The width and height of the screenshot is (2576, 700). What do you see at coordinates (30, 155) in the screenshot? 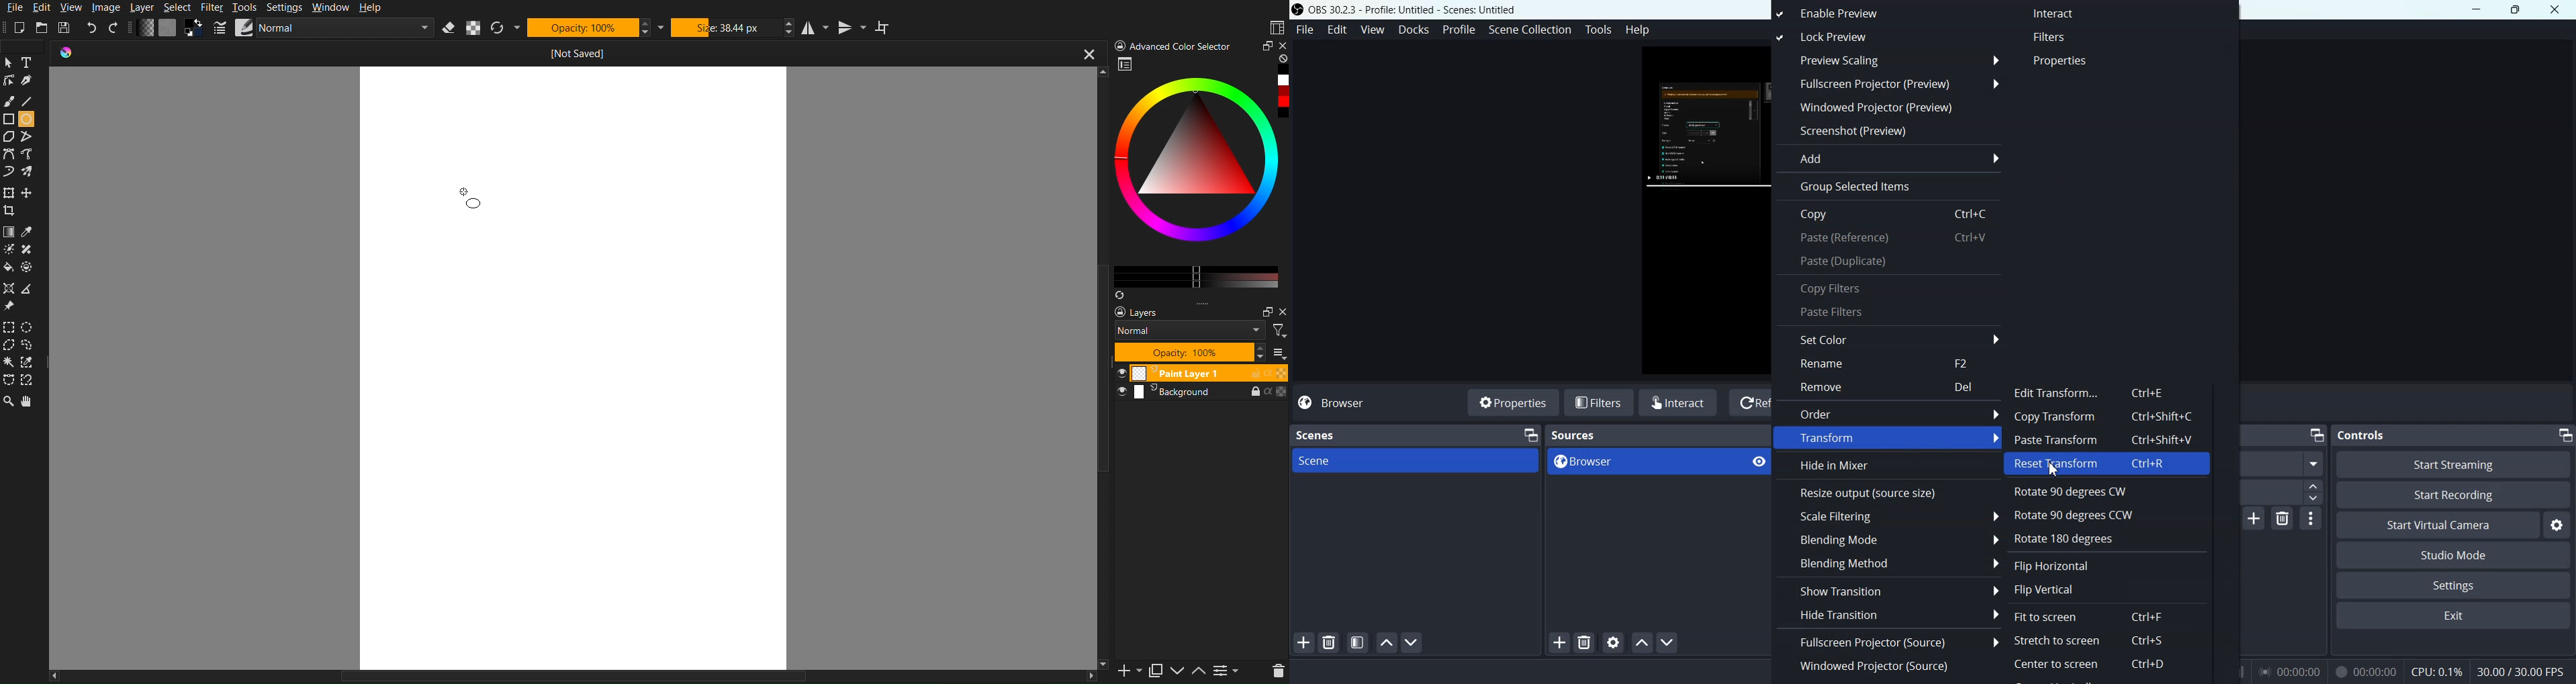
I see `Curve  tool` at bounding box center [30, 155].